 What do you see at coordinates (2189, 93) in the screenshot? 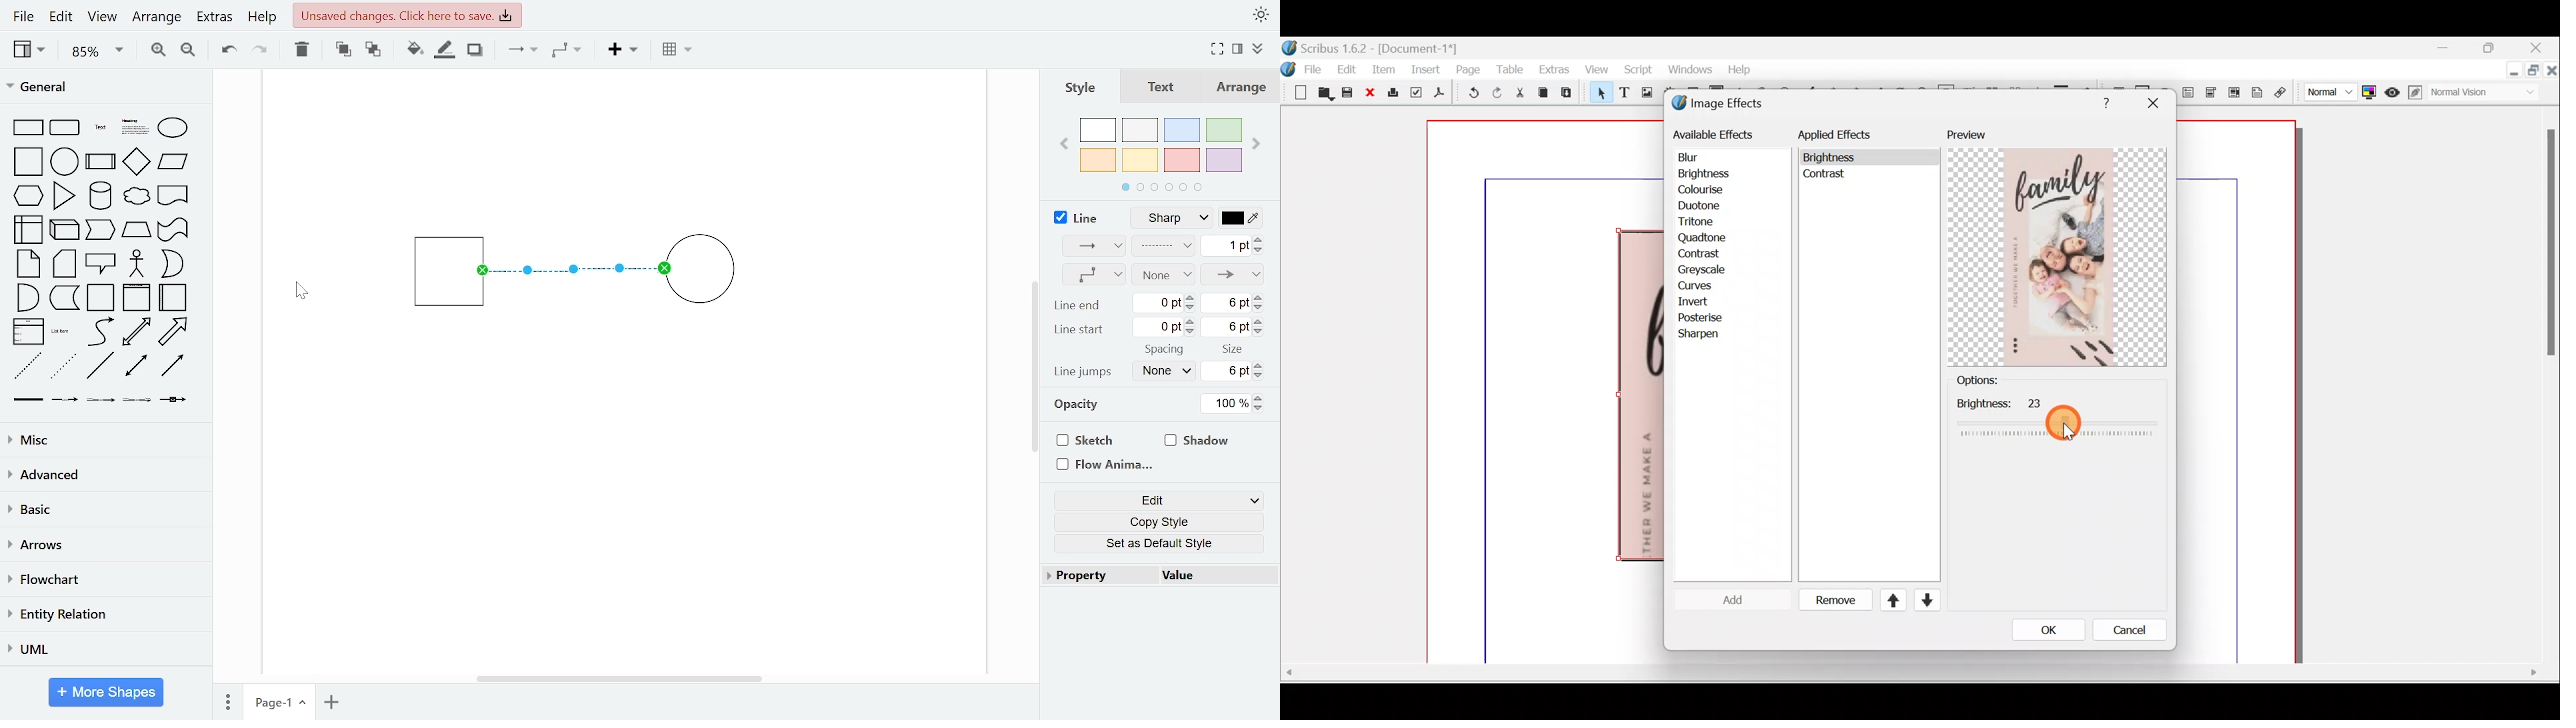
I see `PDF text field` at bounding box center [2189, 93].